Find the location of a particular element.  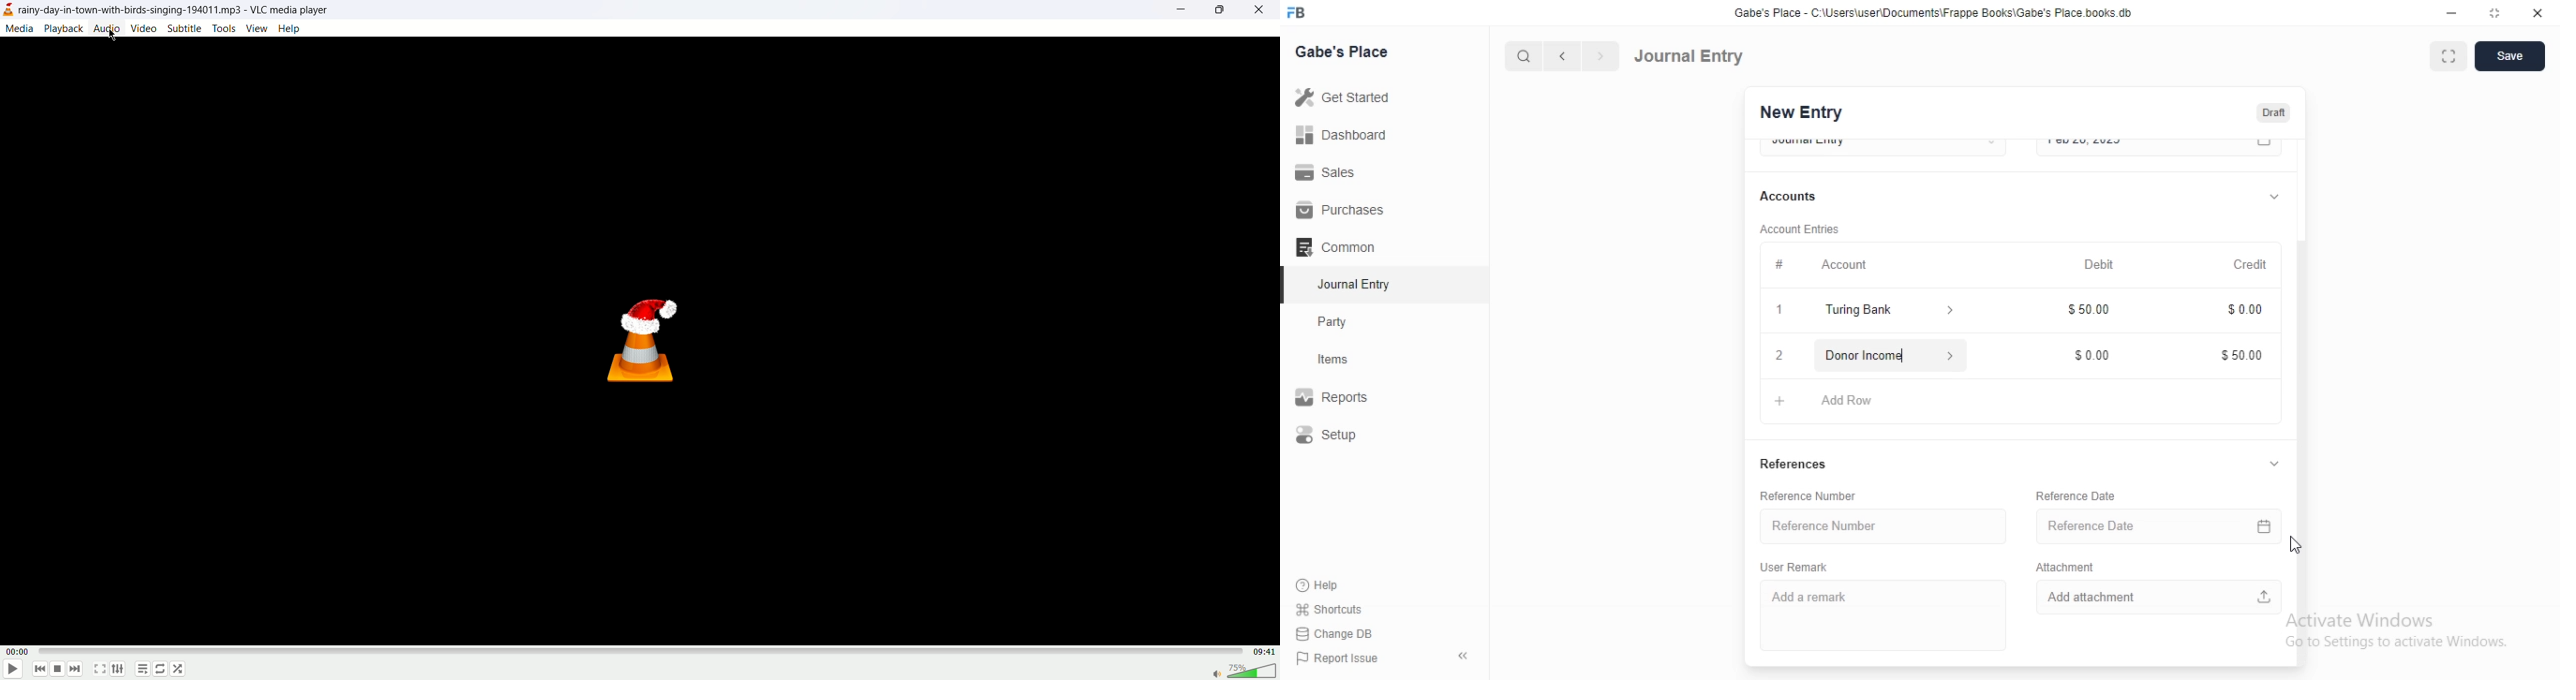

loop is located at coordinates (161, 670).